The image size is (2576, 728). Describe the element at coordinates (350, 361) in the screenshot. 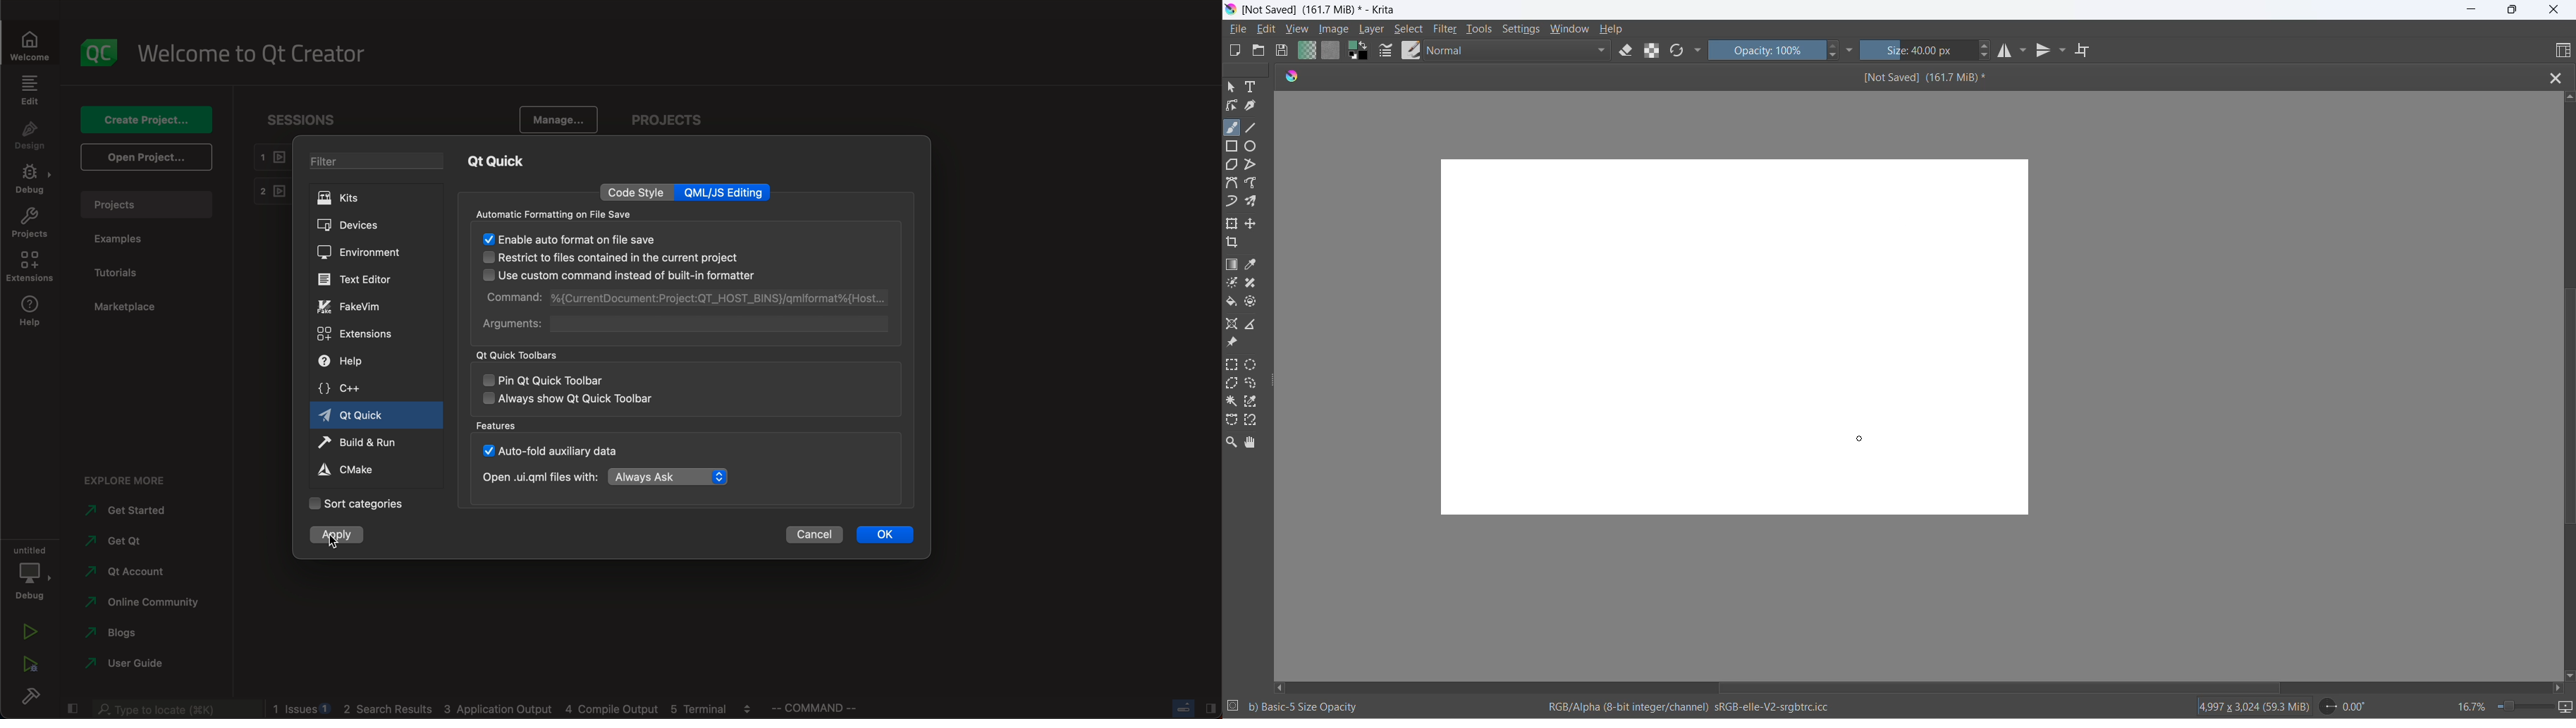

I see `help` at that location.